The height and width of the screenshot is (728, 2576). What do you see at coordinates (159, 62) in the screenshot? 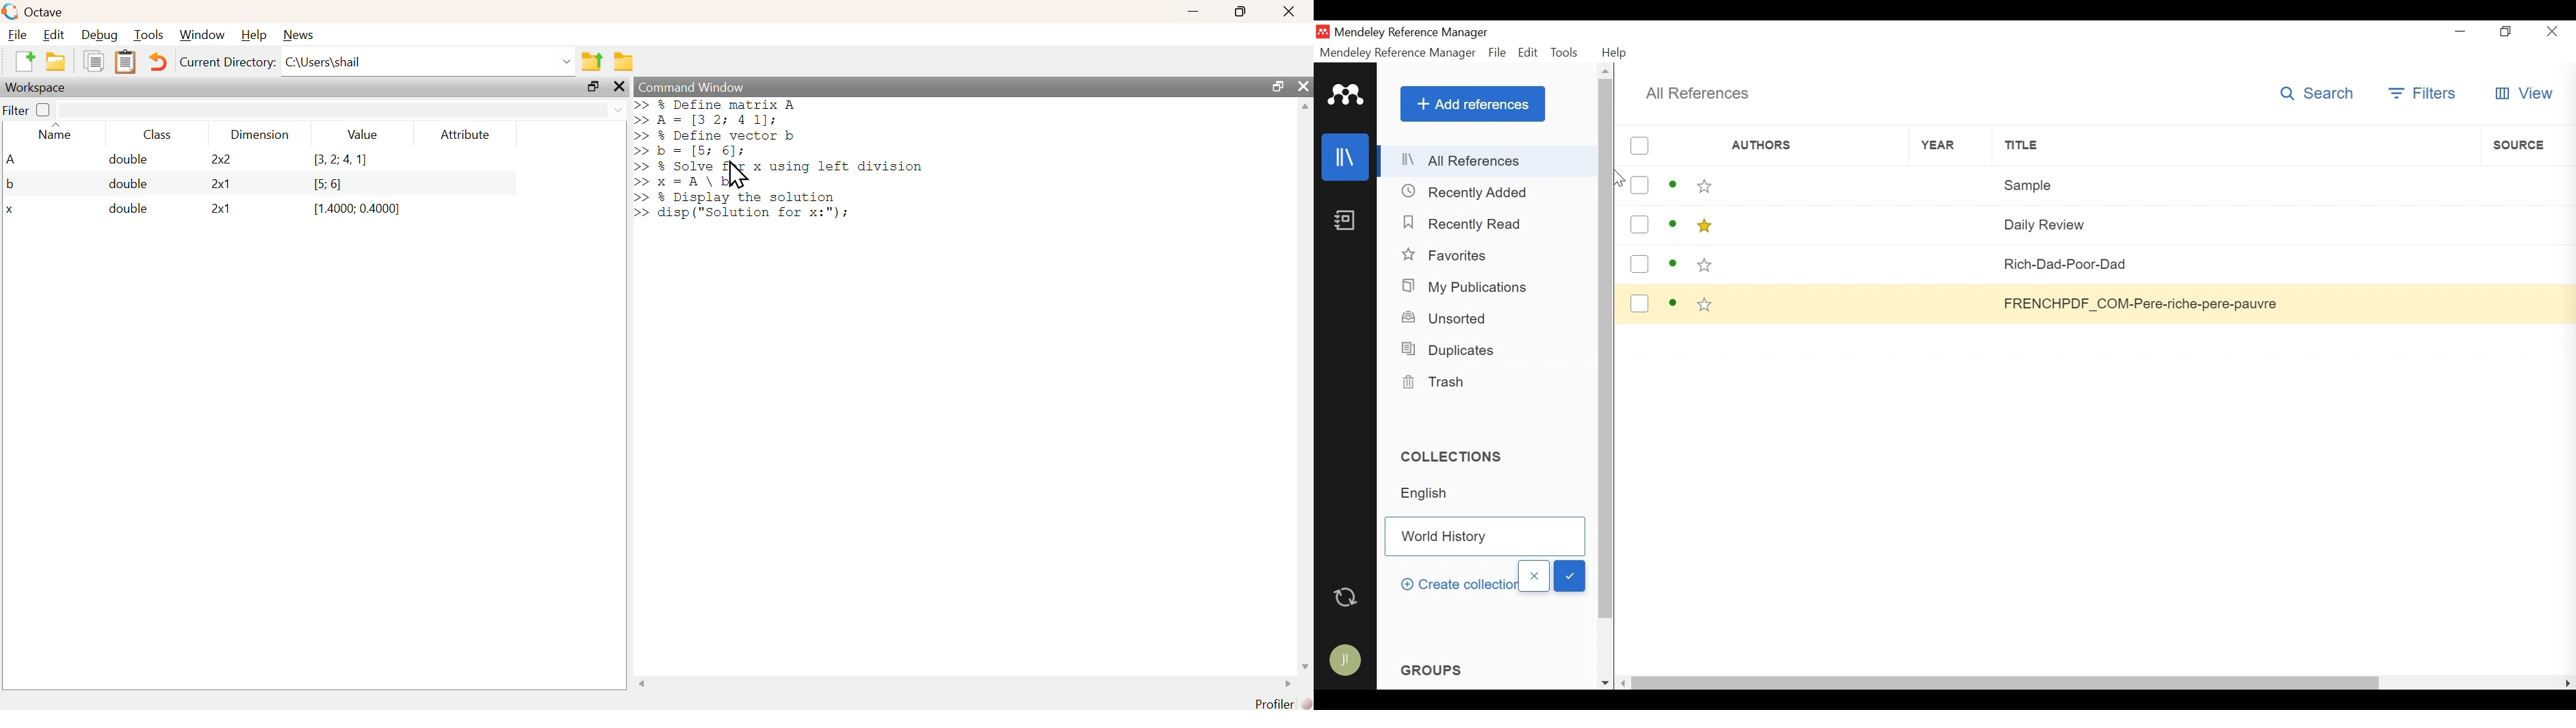
I see `undo` at bounding box center [159, 62].